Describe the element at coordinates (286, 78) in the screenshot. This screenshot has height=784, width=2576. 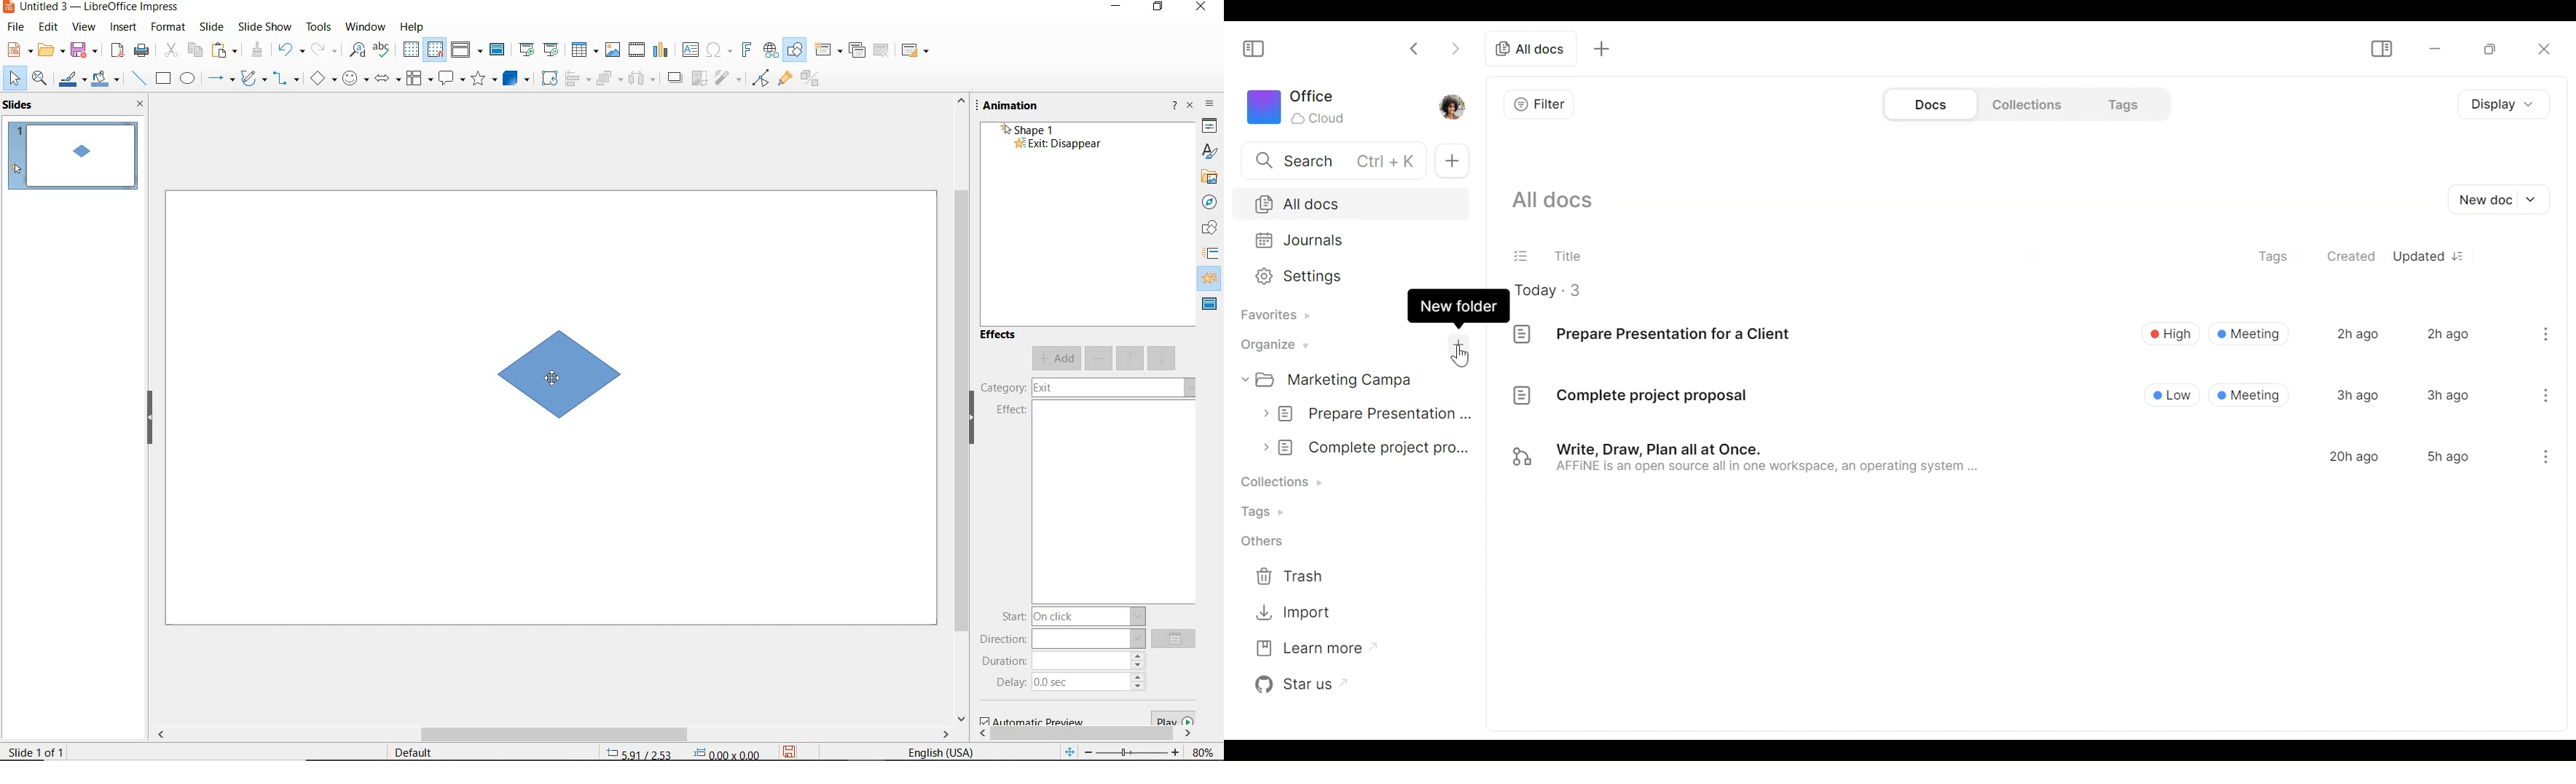
I see `connectors` at that location.